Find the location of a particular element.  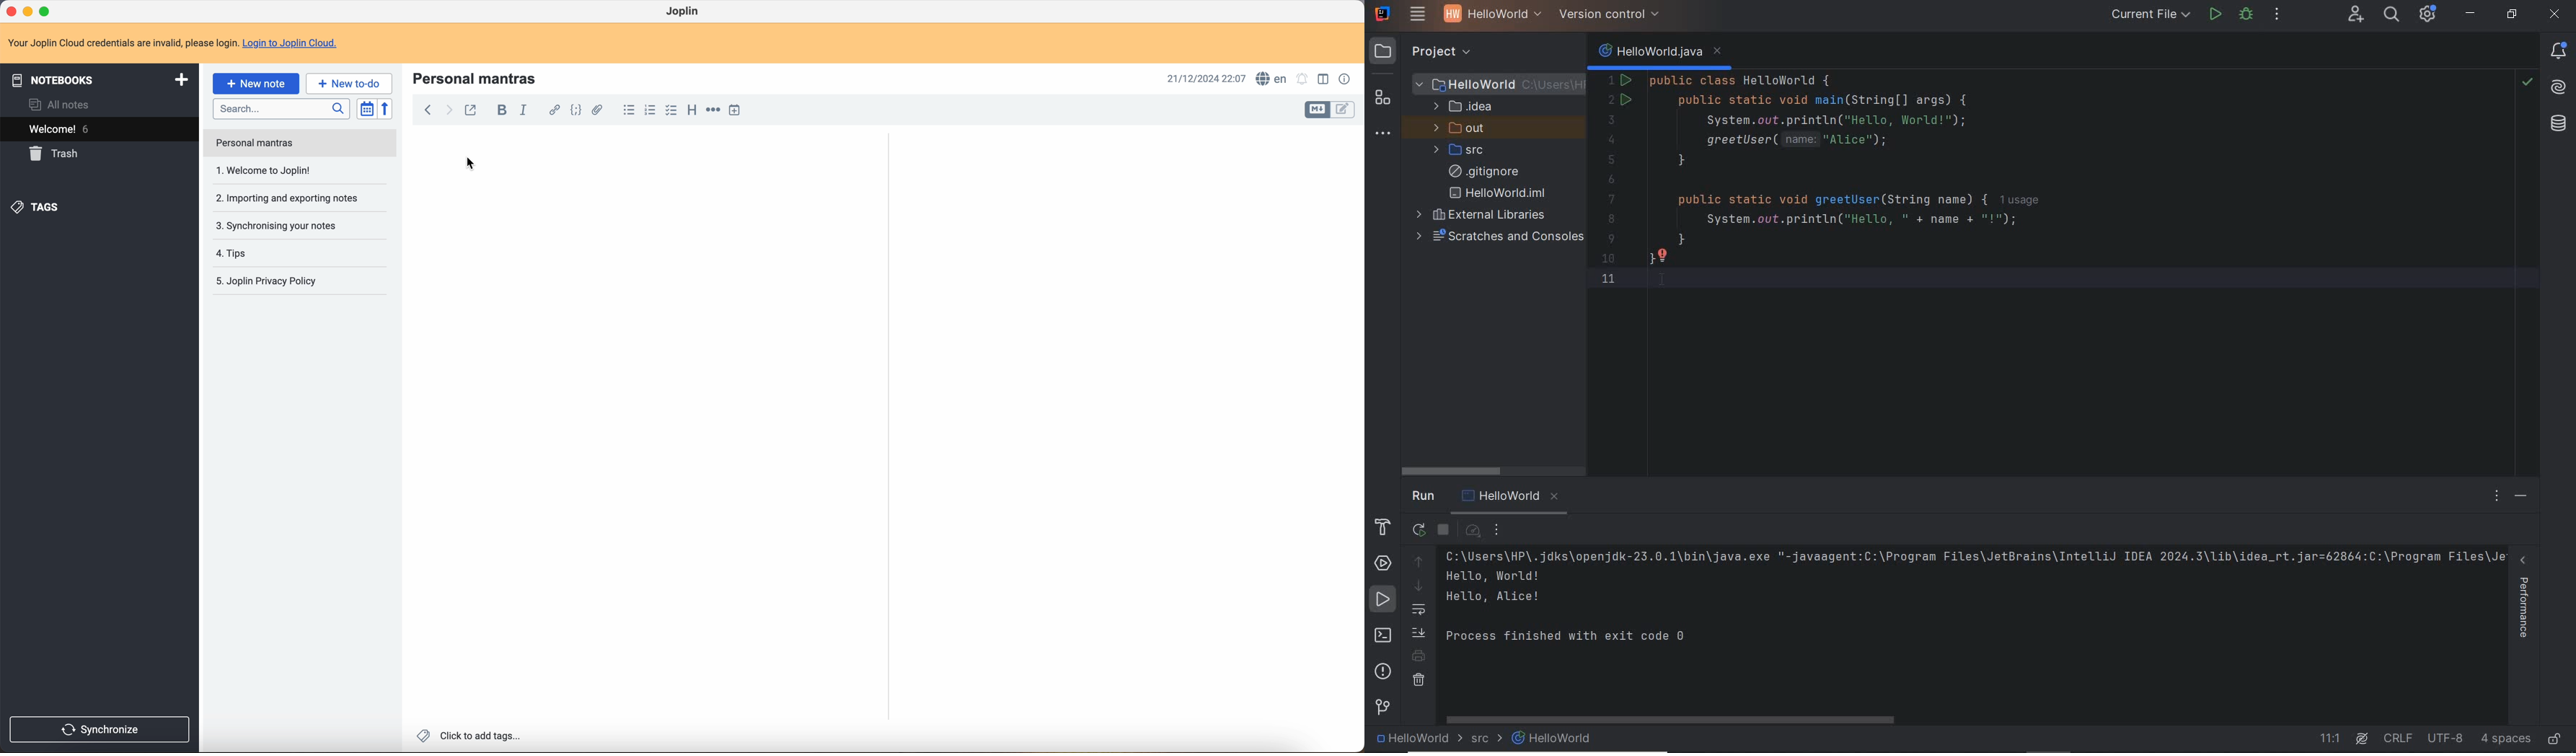

toggle sort order field is located at coordinates (367, 108).